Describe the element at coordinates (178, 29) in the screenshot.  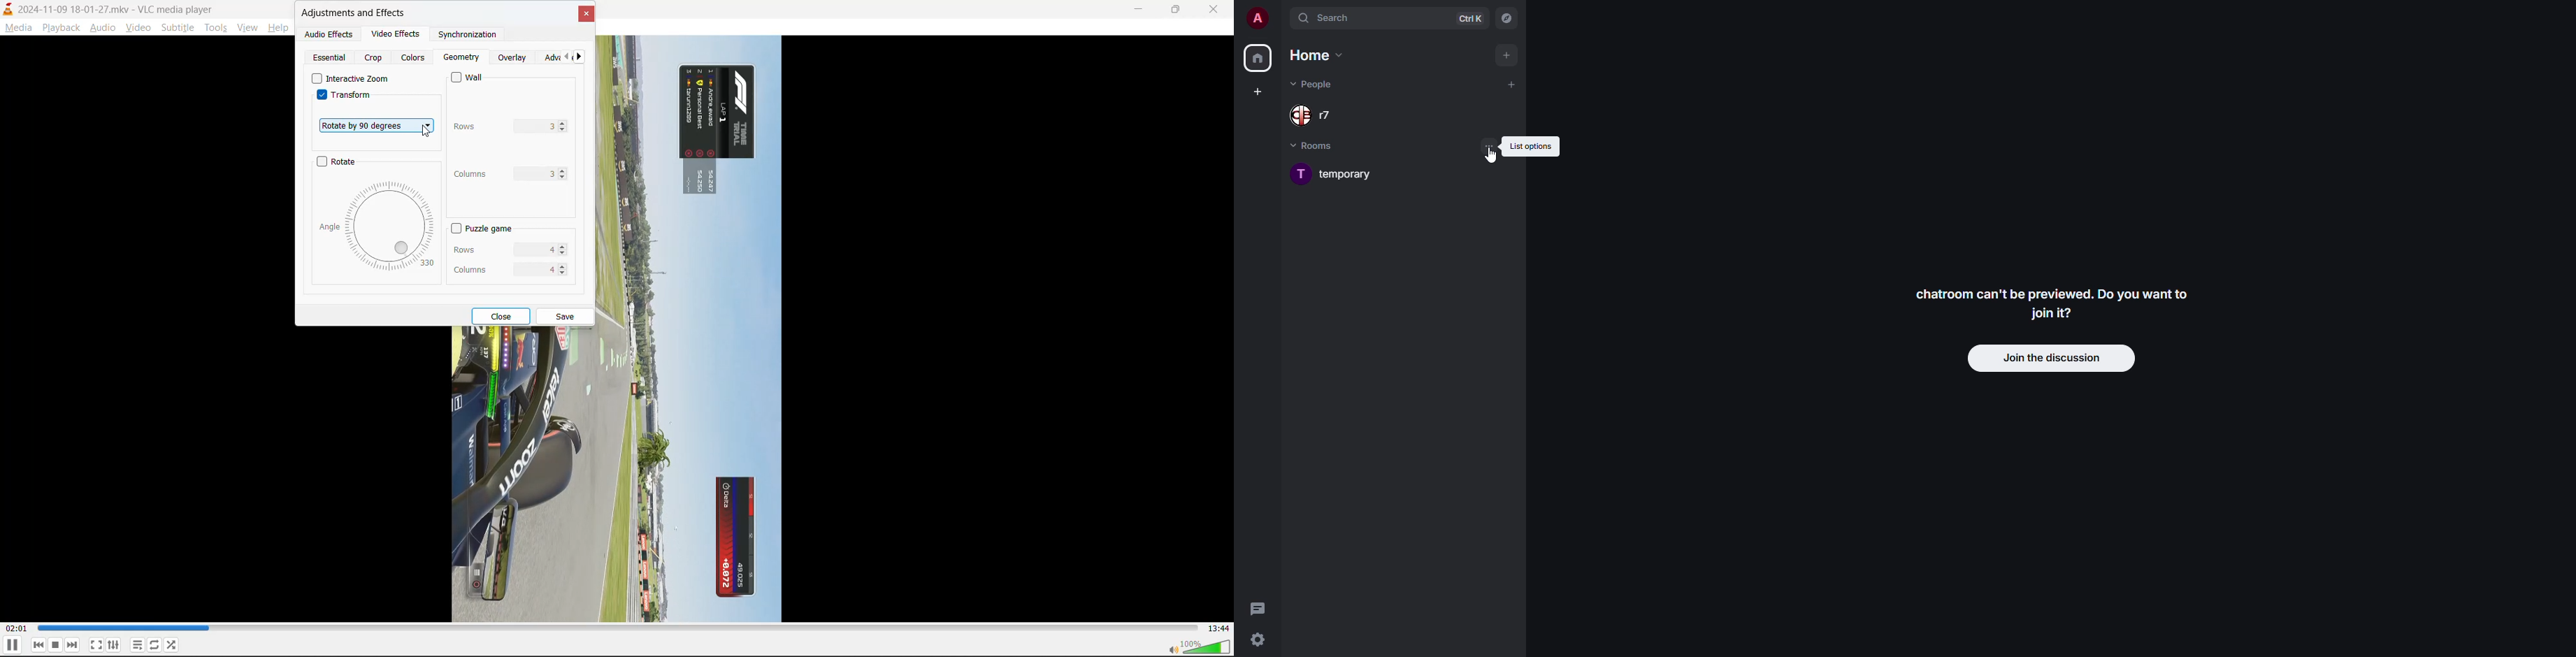
I see `subtitle` at that location.